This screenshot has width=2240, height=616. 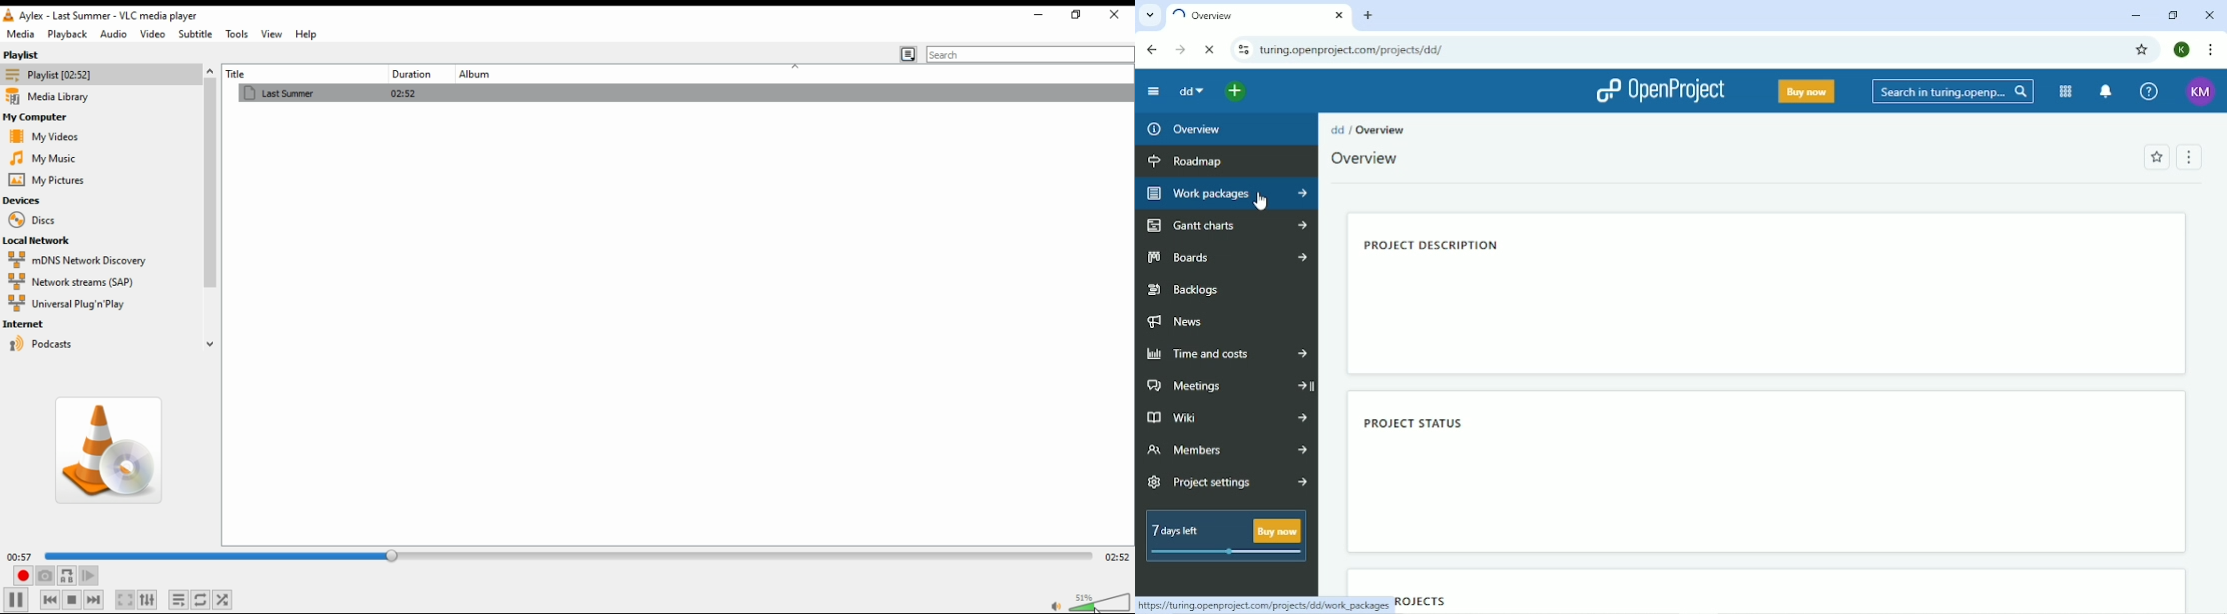 What do you see at coordinates (1242, 47) in the screenshot?
I see `View site information` at bounding box center [1242, 47].